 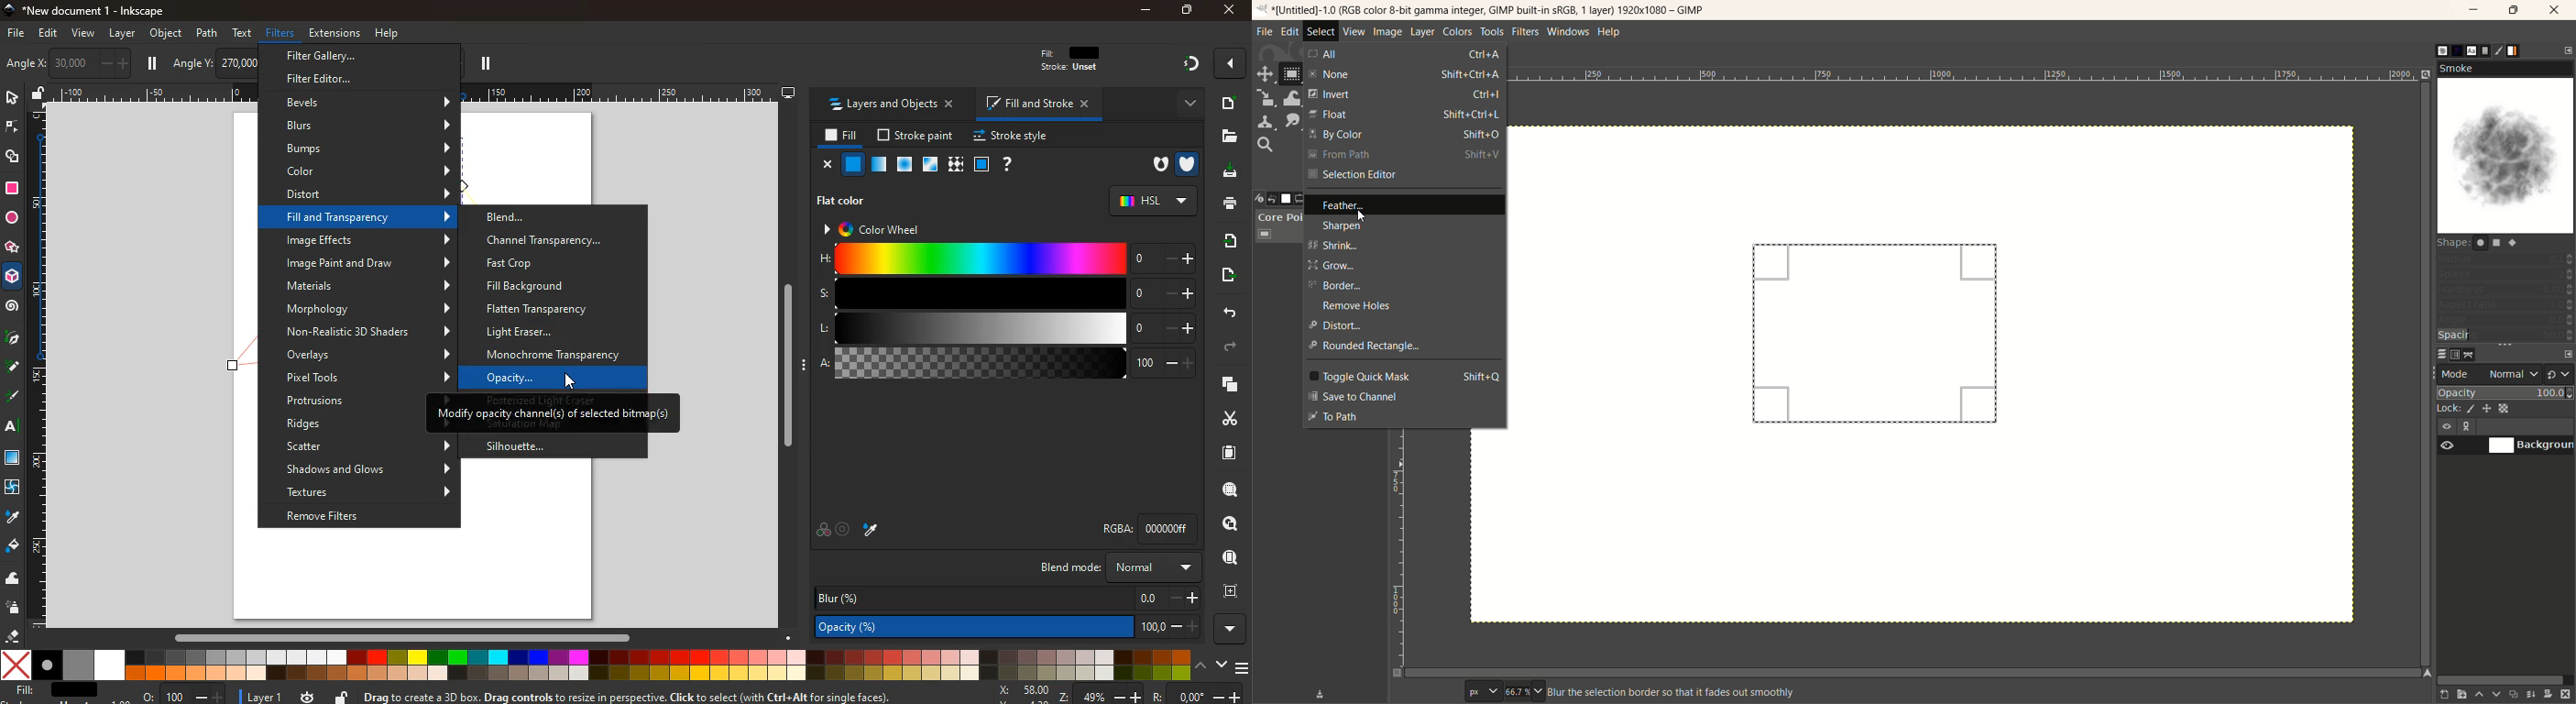 I want to click on layer, so click(x=261, y=695).